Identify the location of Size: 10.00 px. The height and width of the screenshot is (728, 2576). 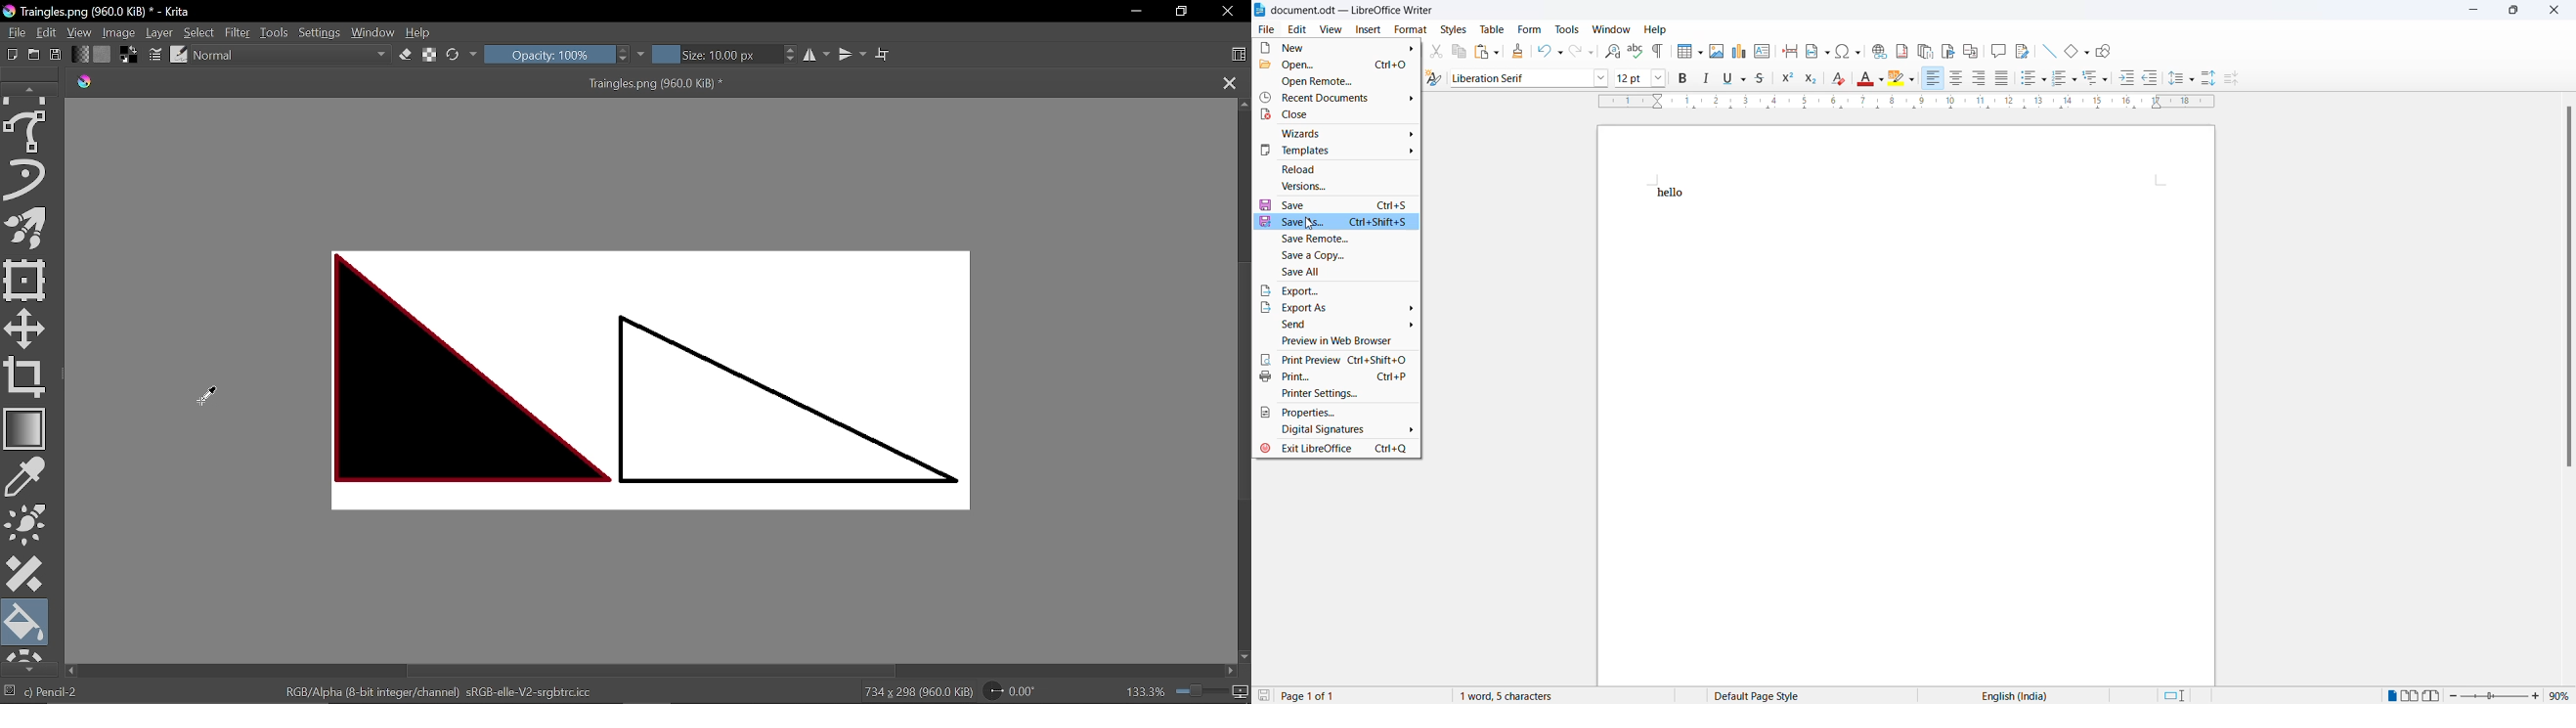
(724, 55).